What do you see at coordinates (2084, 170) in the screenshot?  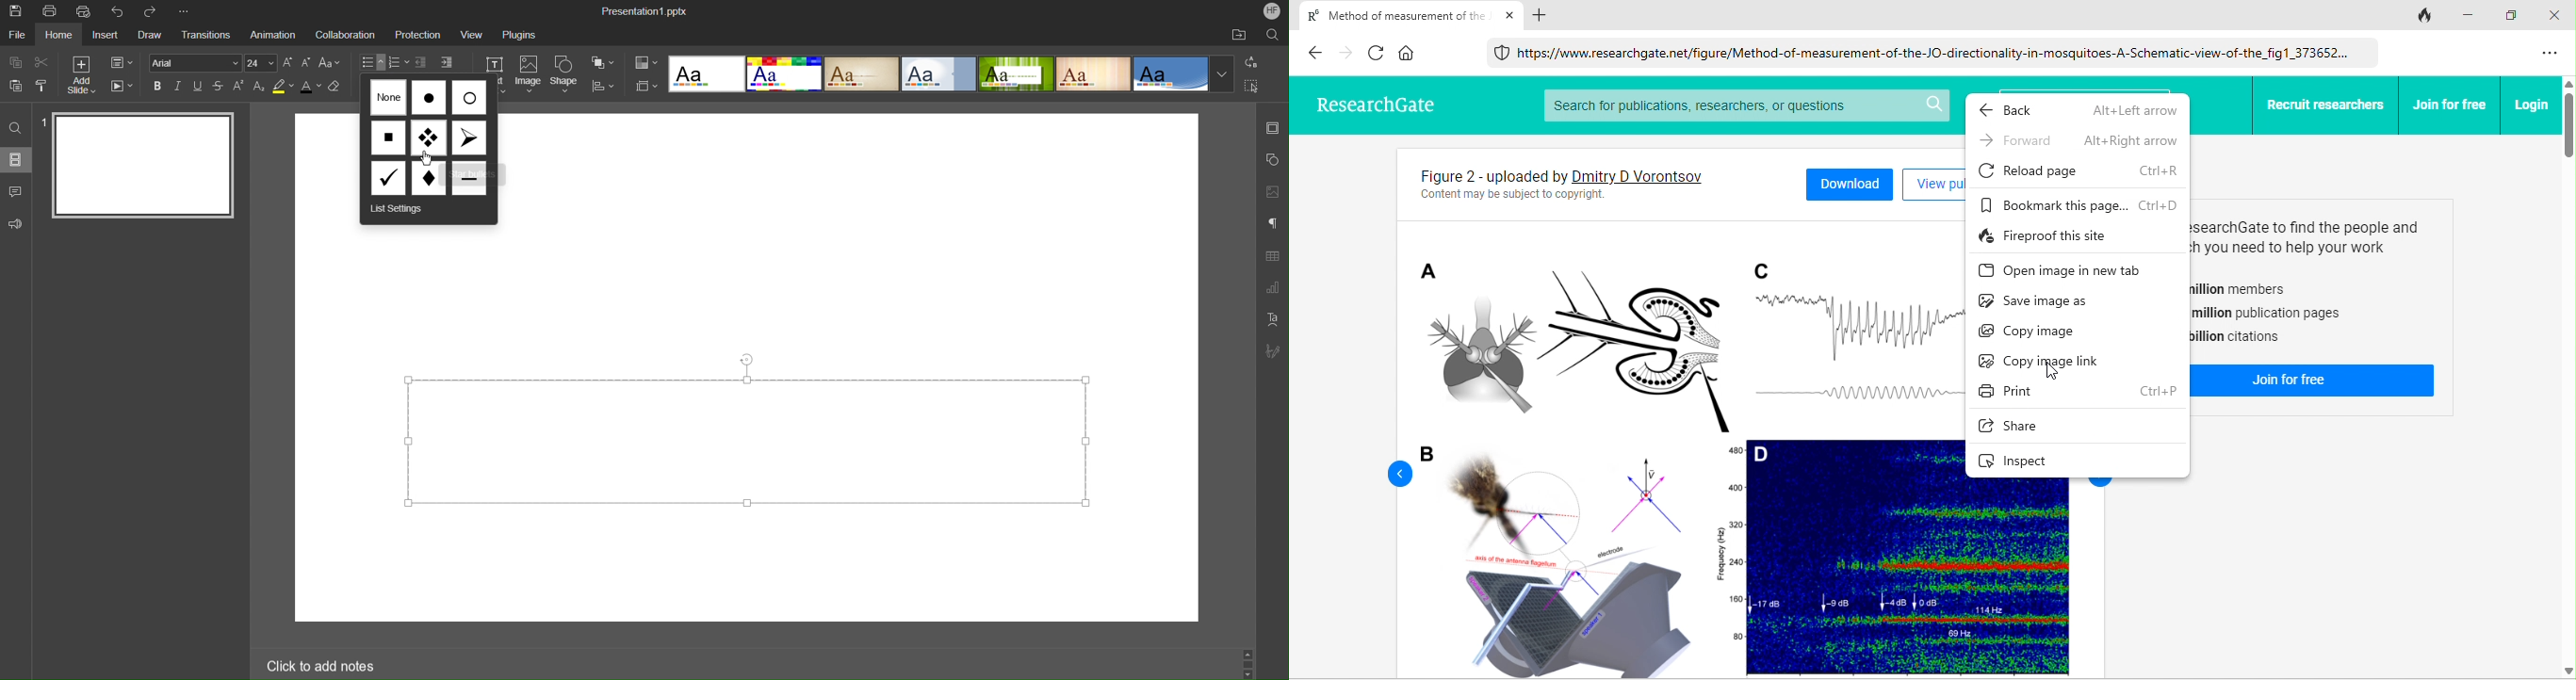 I see `reload page` at bounding box center [2084, 170].